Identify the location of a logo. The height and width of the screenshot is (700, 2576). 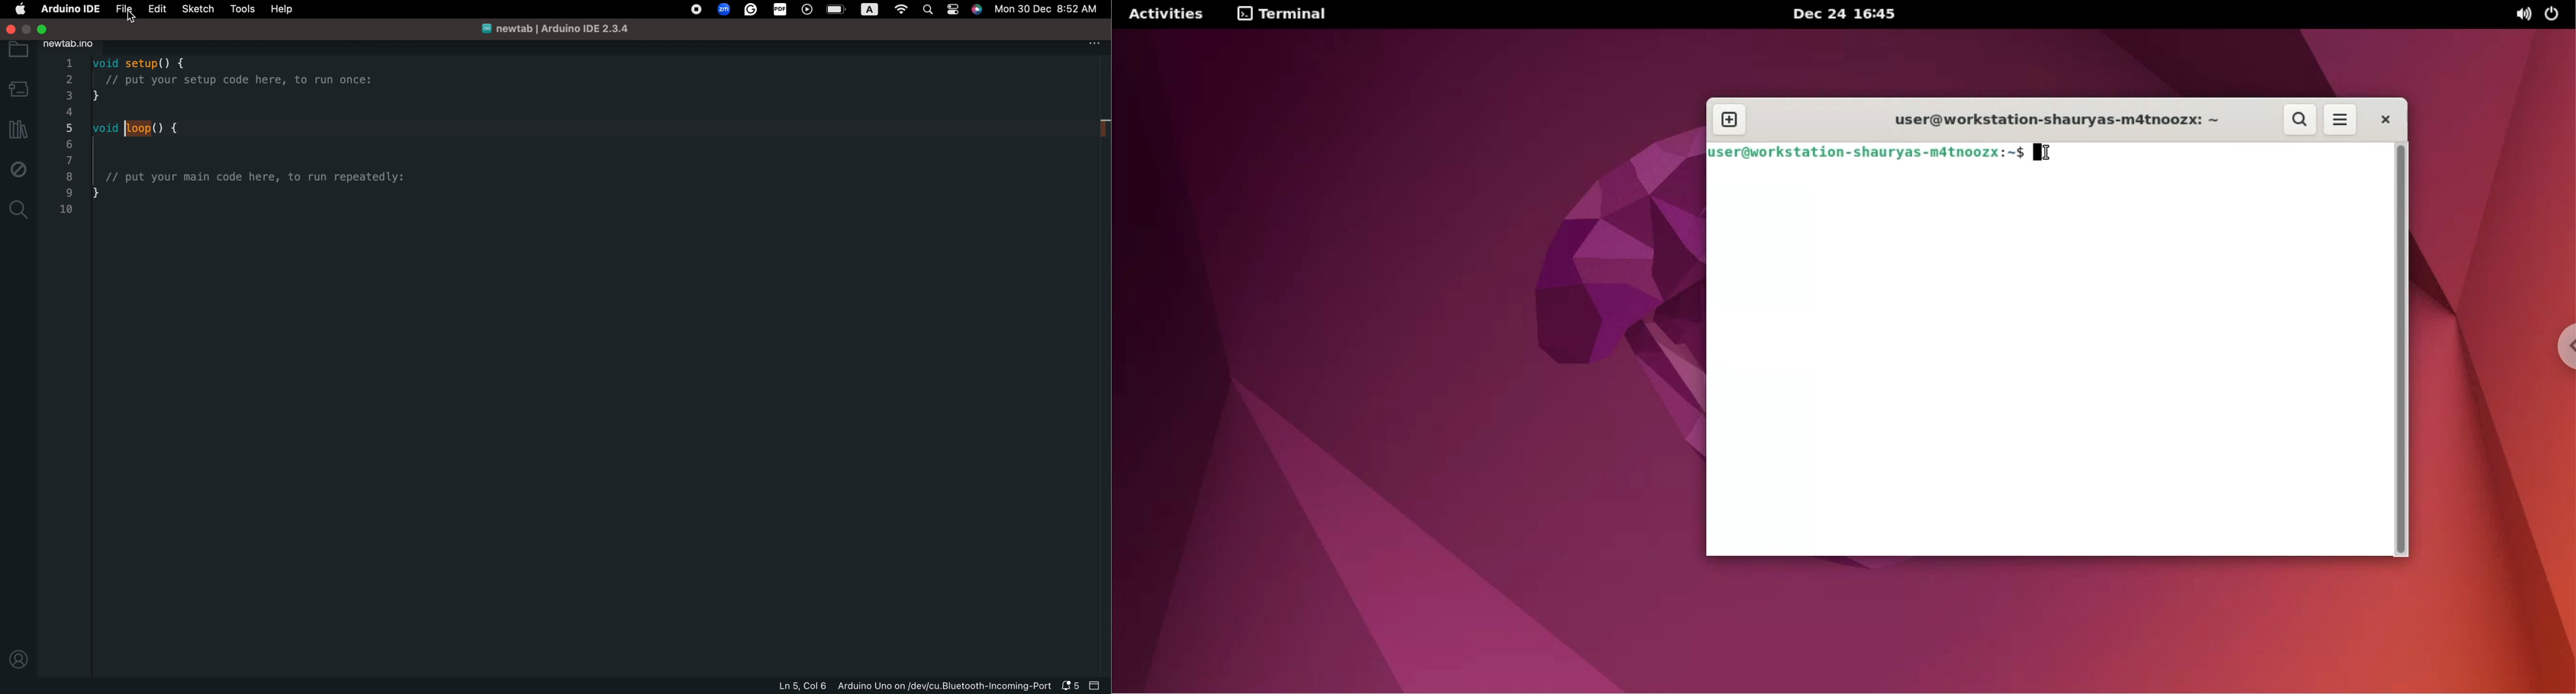
(870, 9).